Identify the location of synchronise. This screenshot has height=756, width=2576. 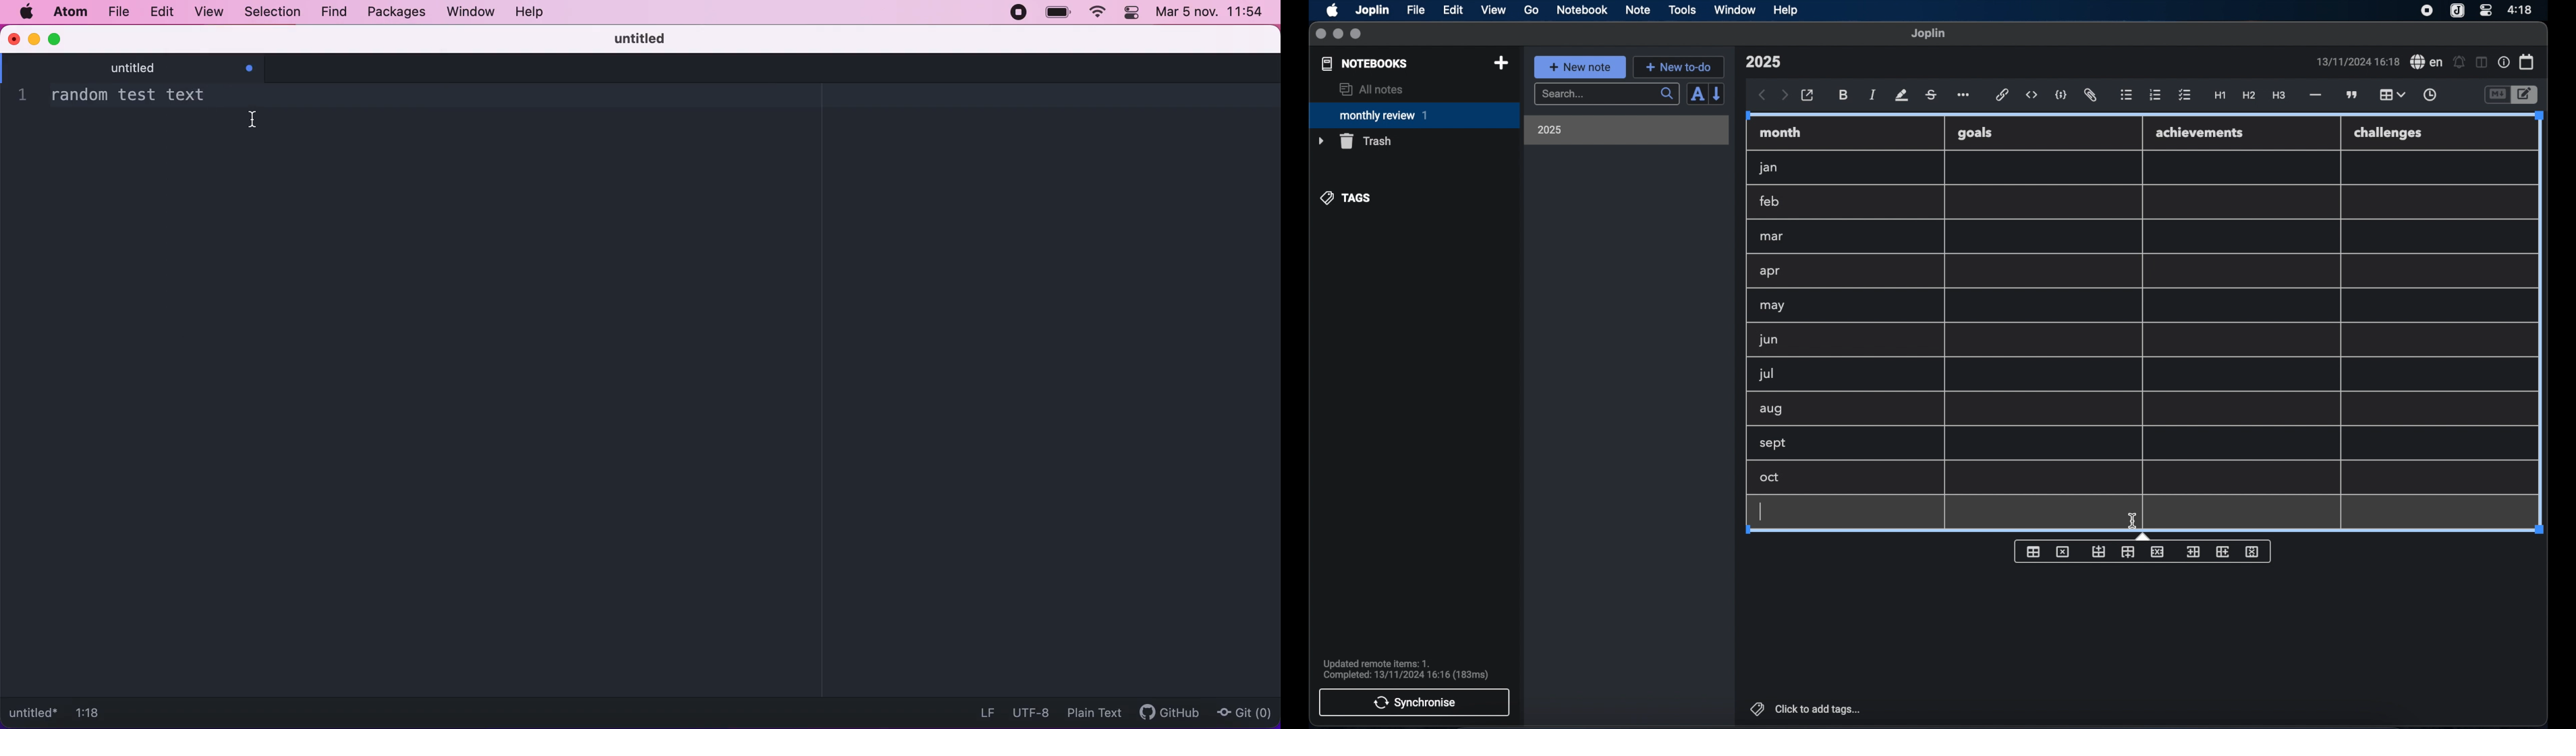
(1414, 702).